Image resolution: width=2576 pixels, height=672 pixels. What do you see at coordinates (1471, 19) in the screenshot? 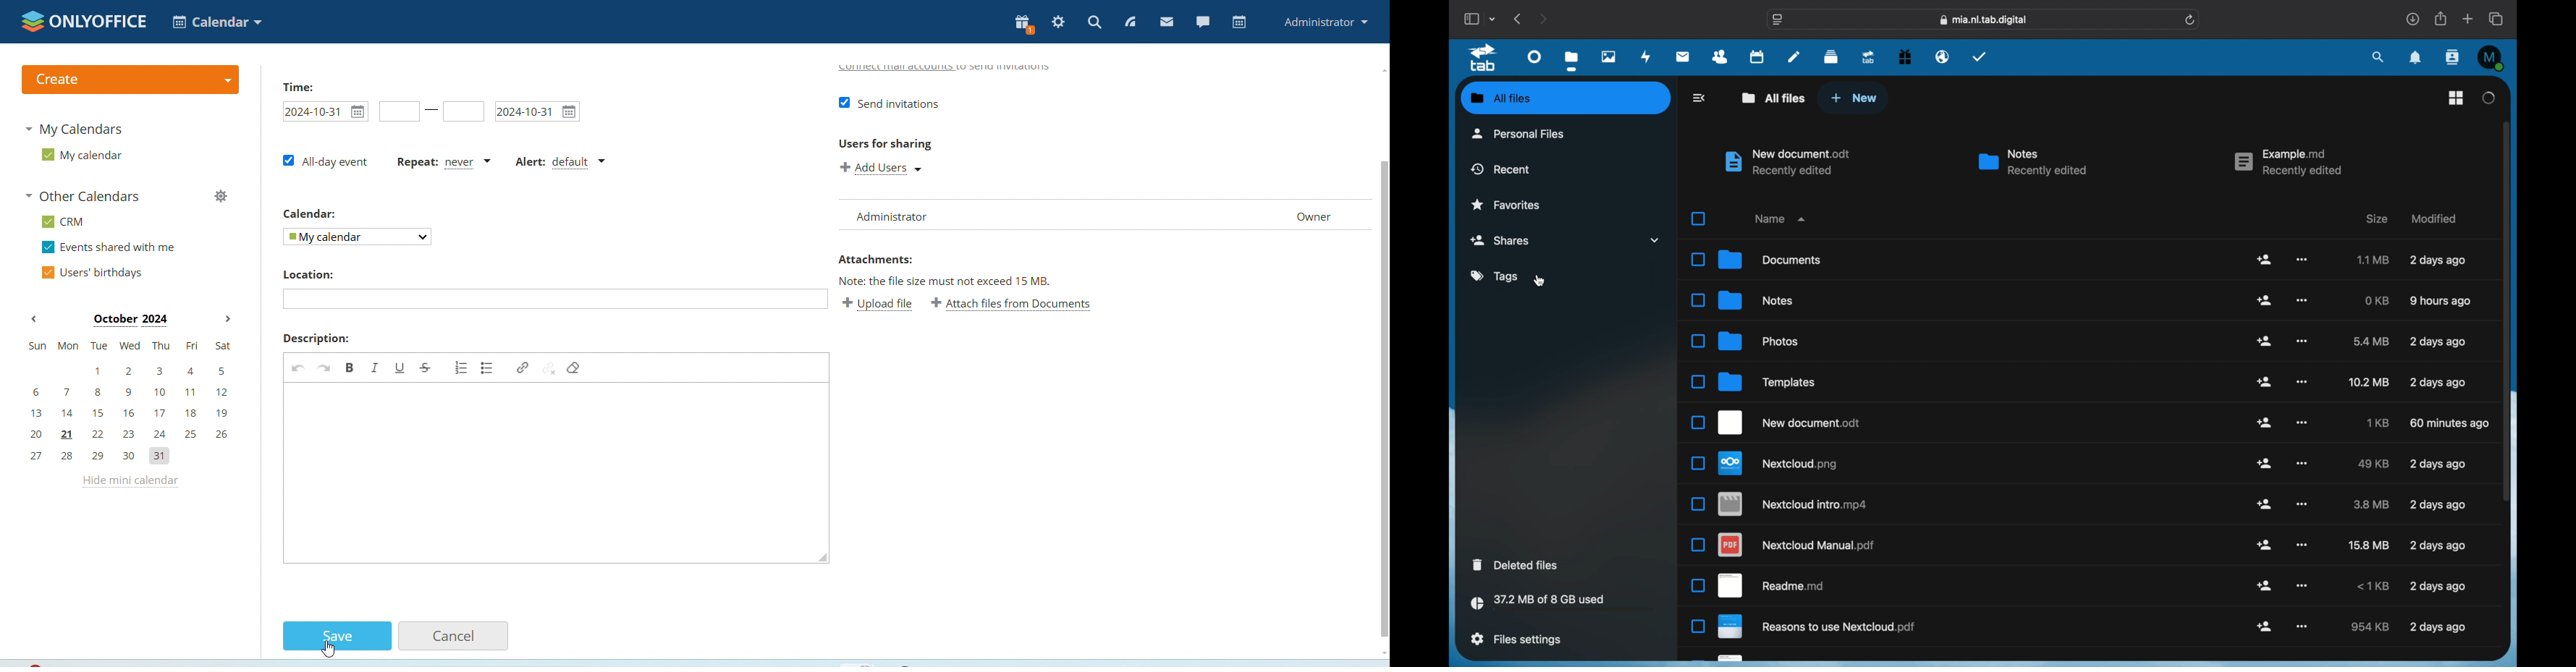
I see `show sidebar` at bounding box center [1471, 19].